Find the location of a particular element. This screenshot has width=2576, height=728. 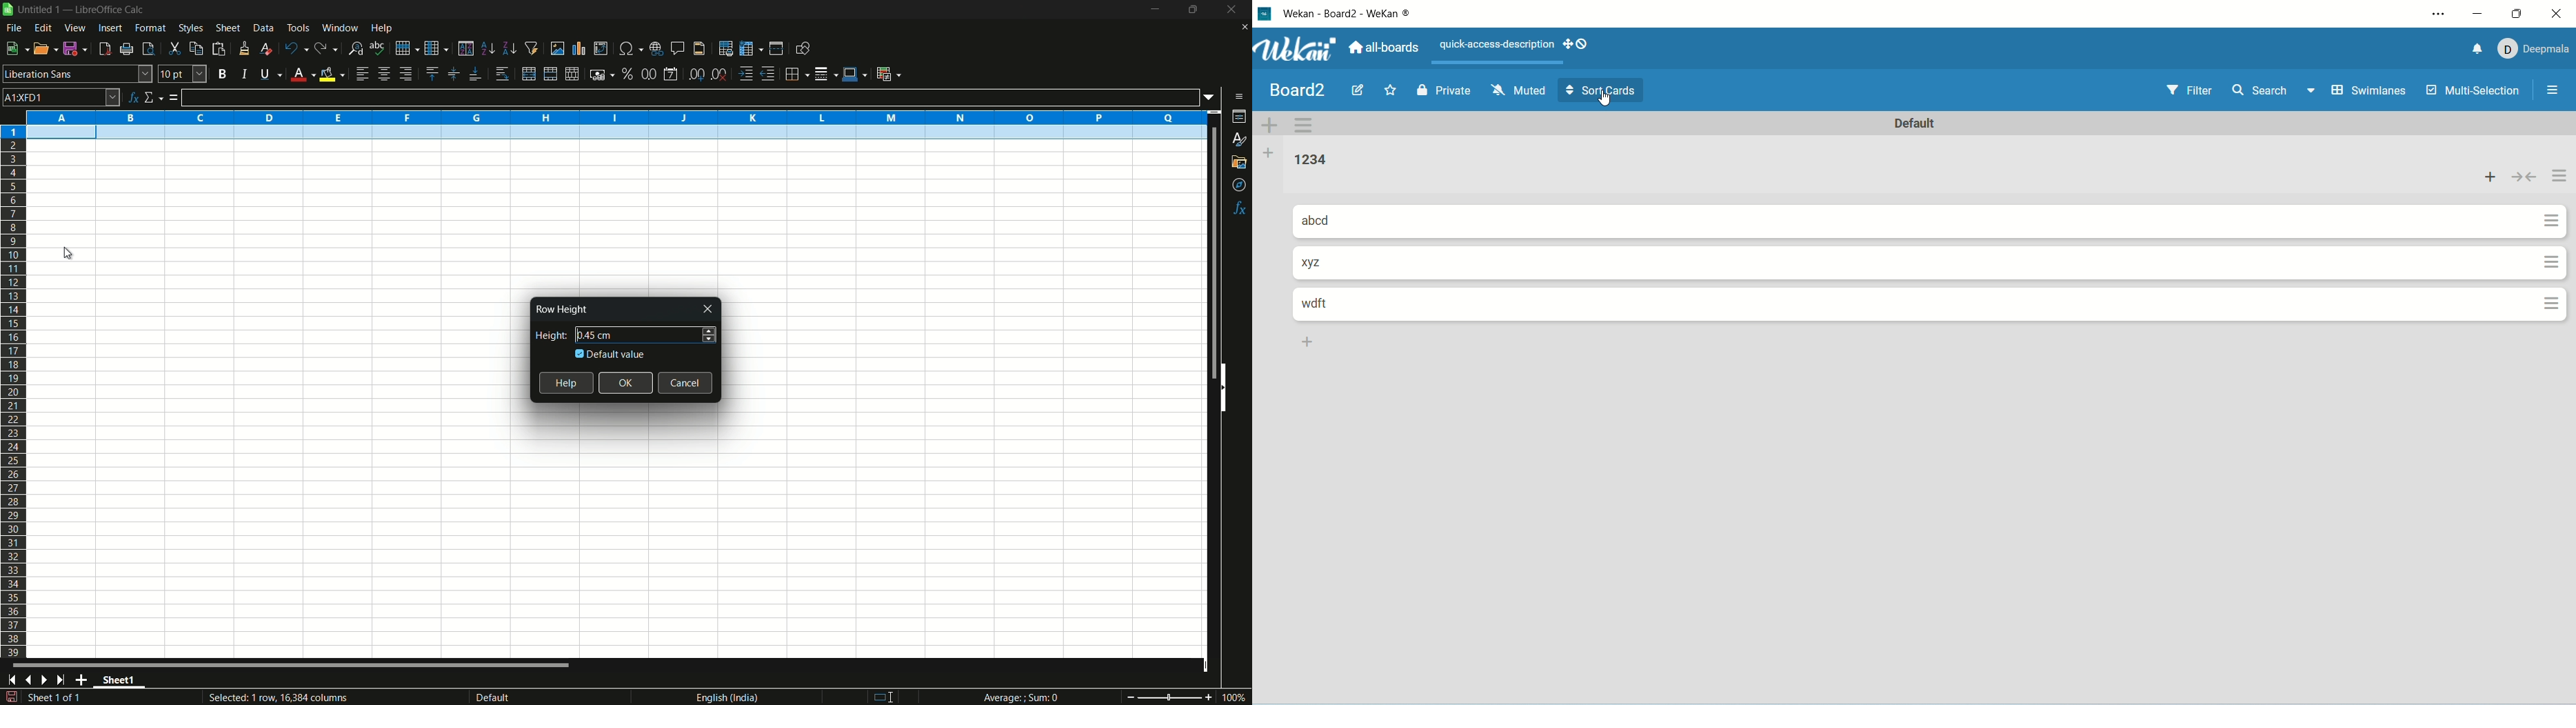

cell name is located at coordinates (61, 97).